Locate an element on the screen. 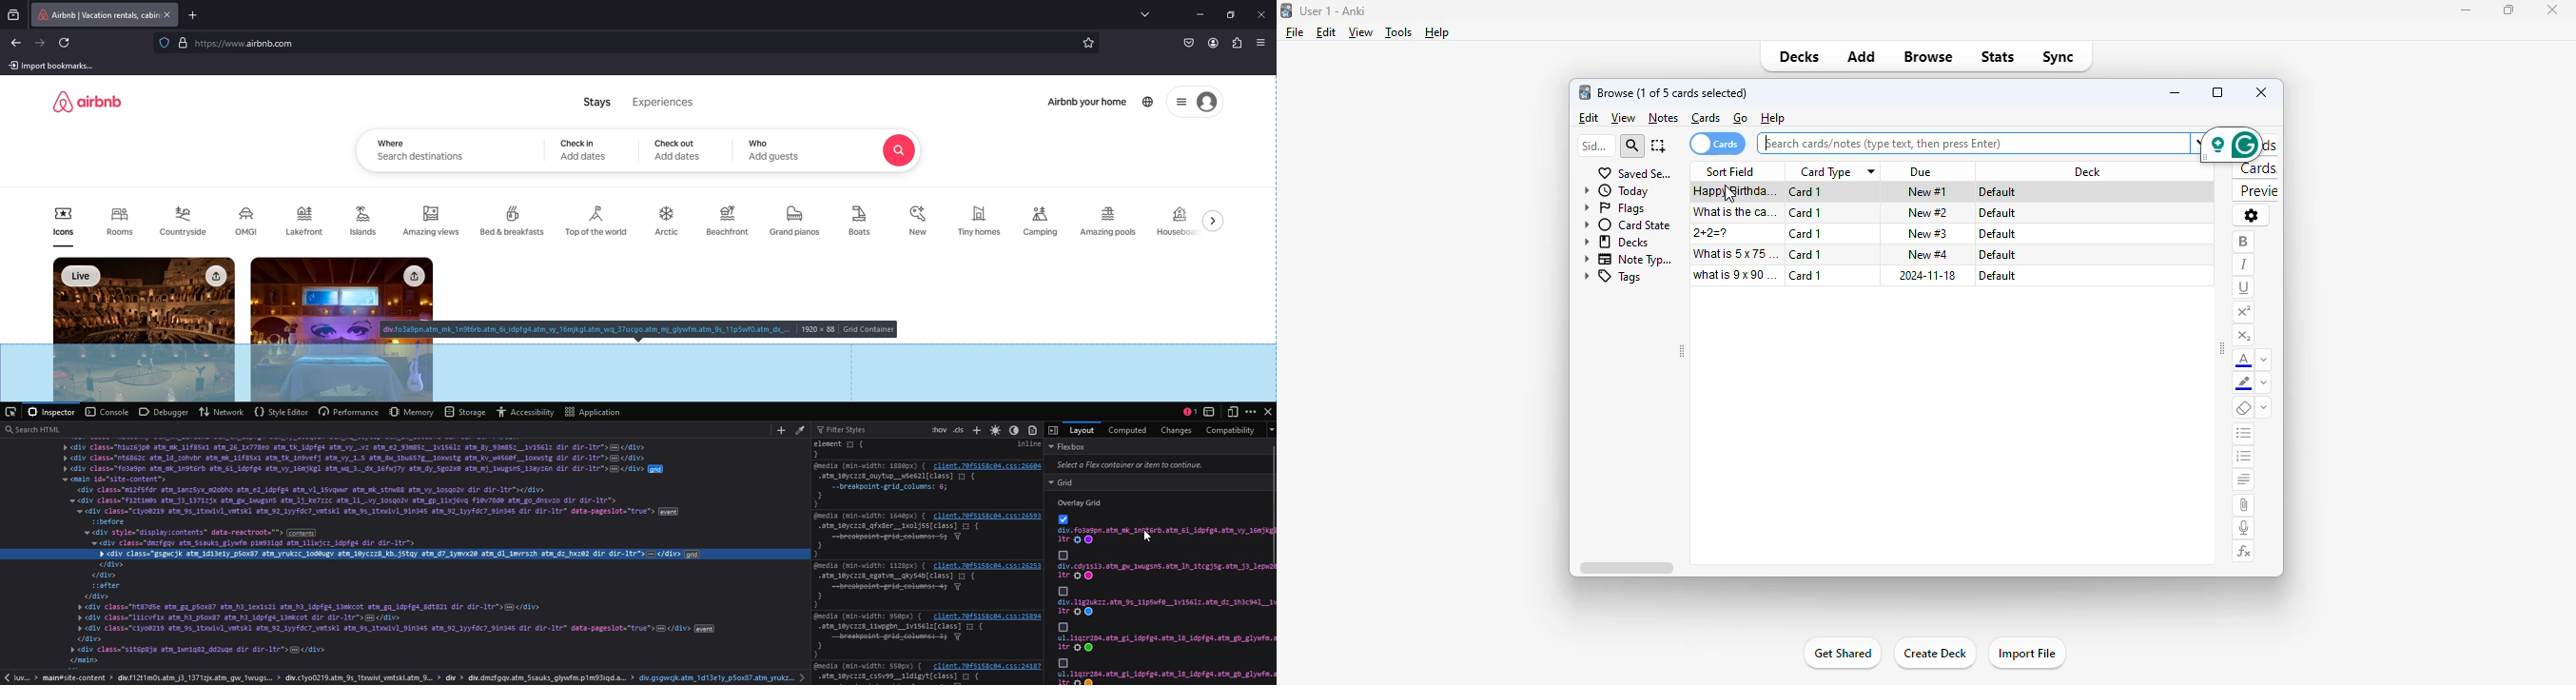 The image size is (2576, 700). horizontal scroll bar is located at coordinates (1626, 567).